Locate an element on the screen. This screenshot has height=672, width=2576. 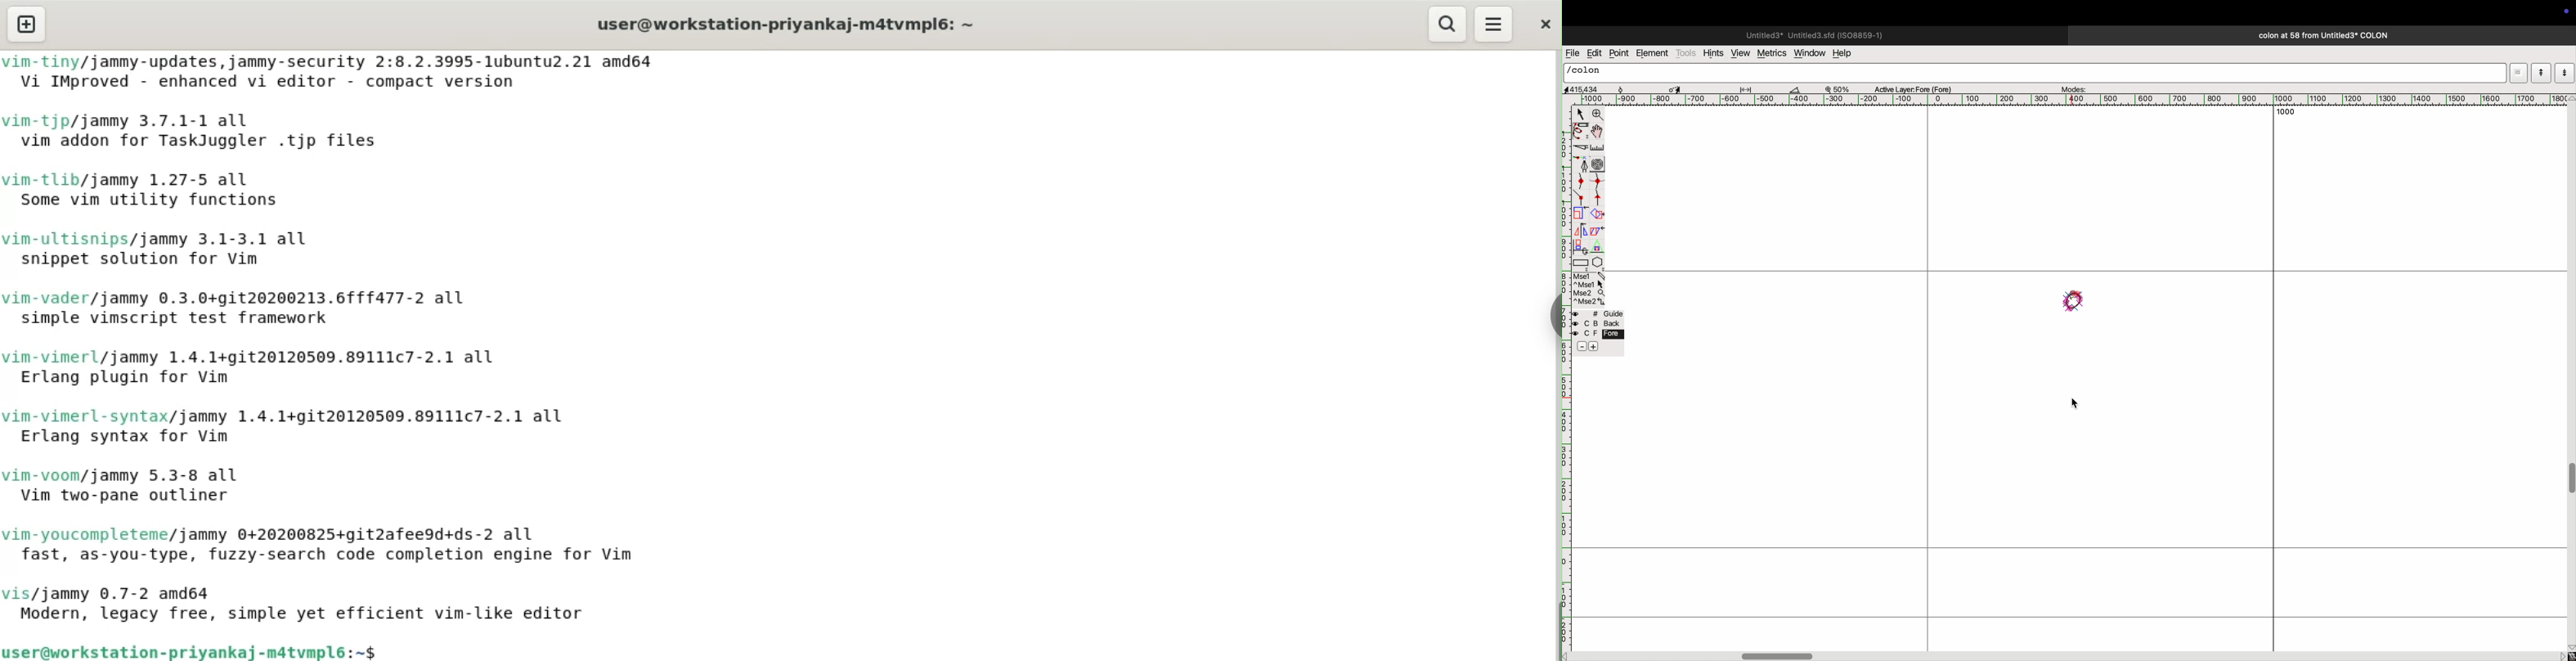
guide is located at coordinates (1600, 332).